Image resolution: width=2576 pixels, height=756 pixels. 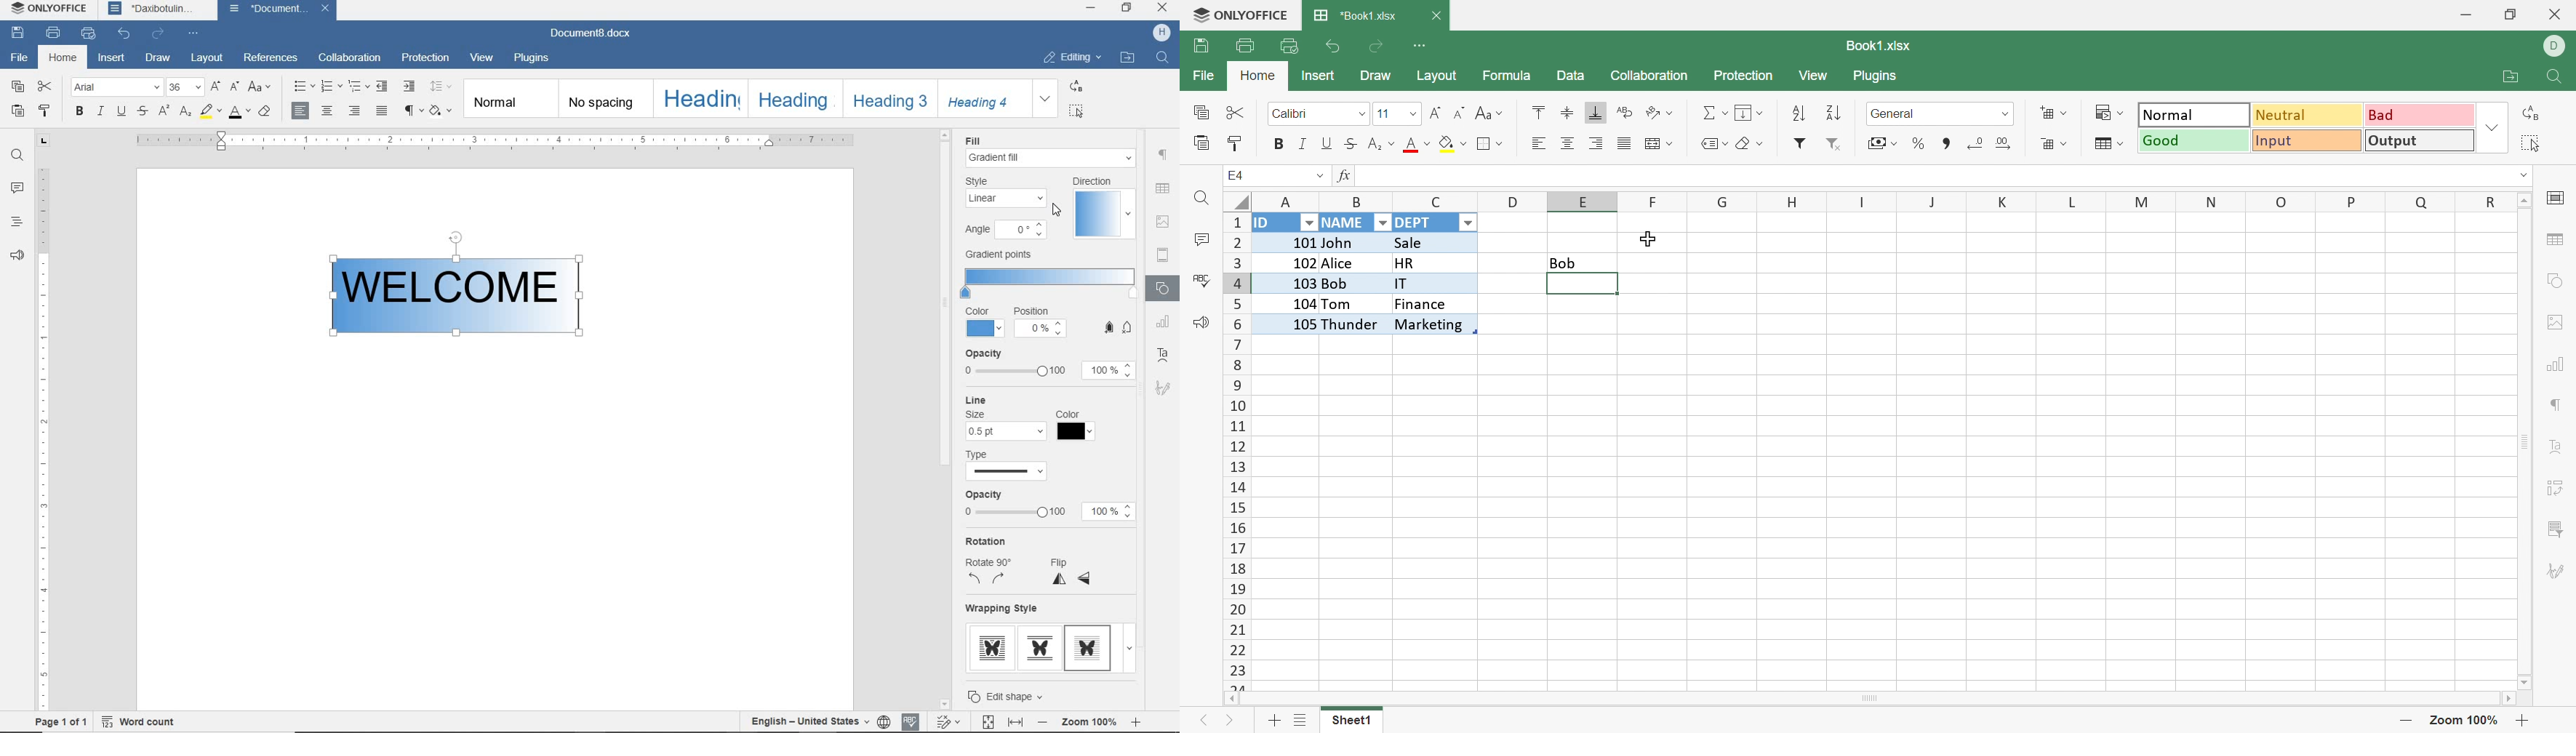 What do you see at coordinates (1287, 282) in the screenshot?
I see `103` at bounding box center [1287, 282].